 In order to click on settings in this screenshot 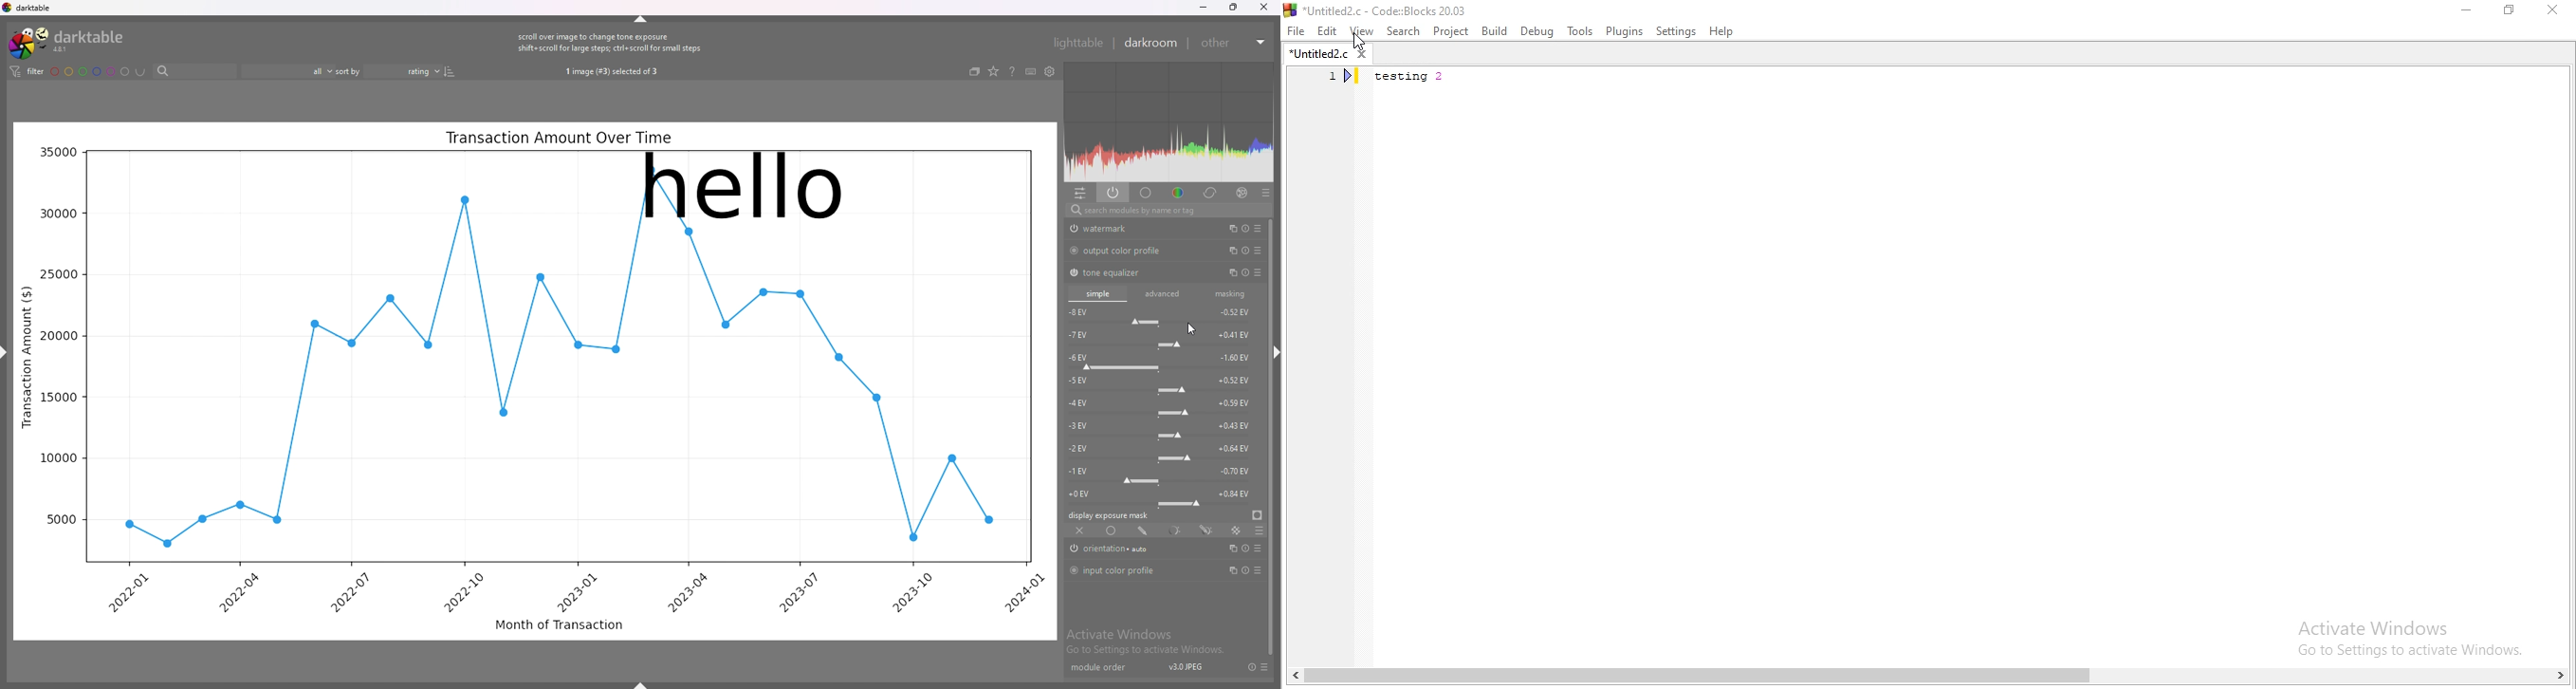, I will do `click(1674, 30)`.